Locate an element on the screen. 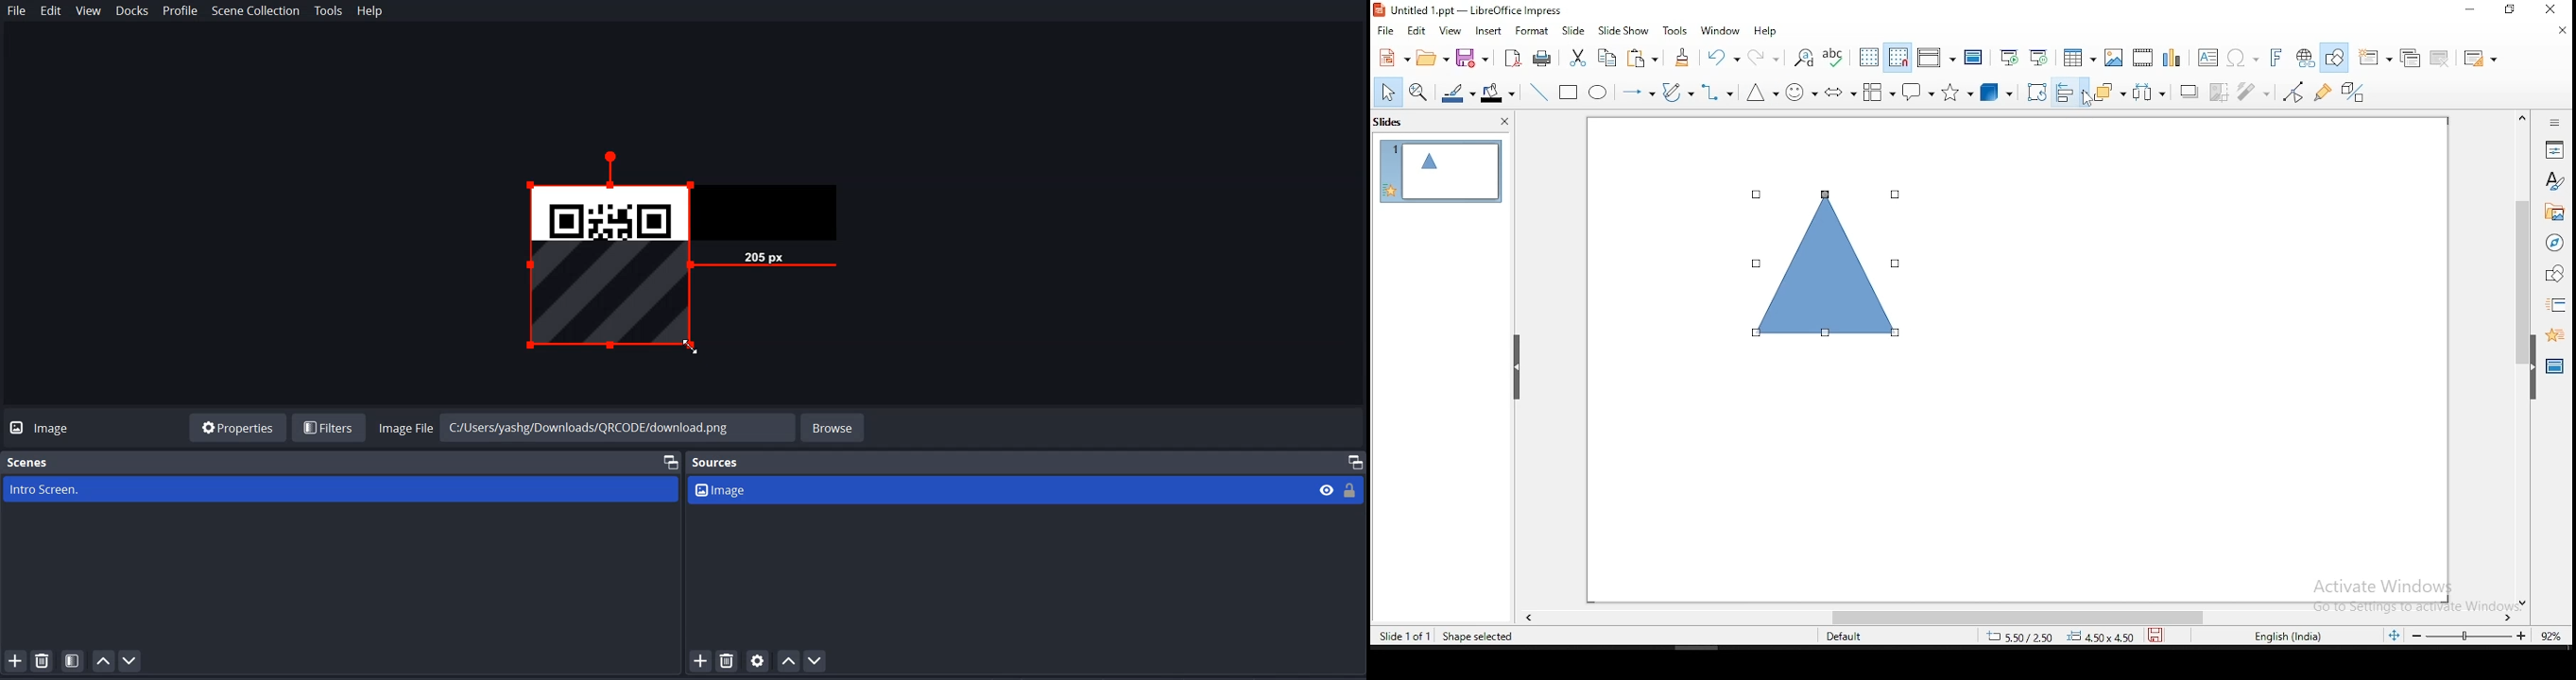 The image size is (2576, 700). Add Source is located at coordinates (700, 661).